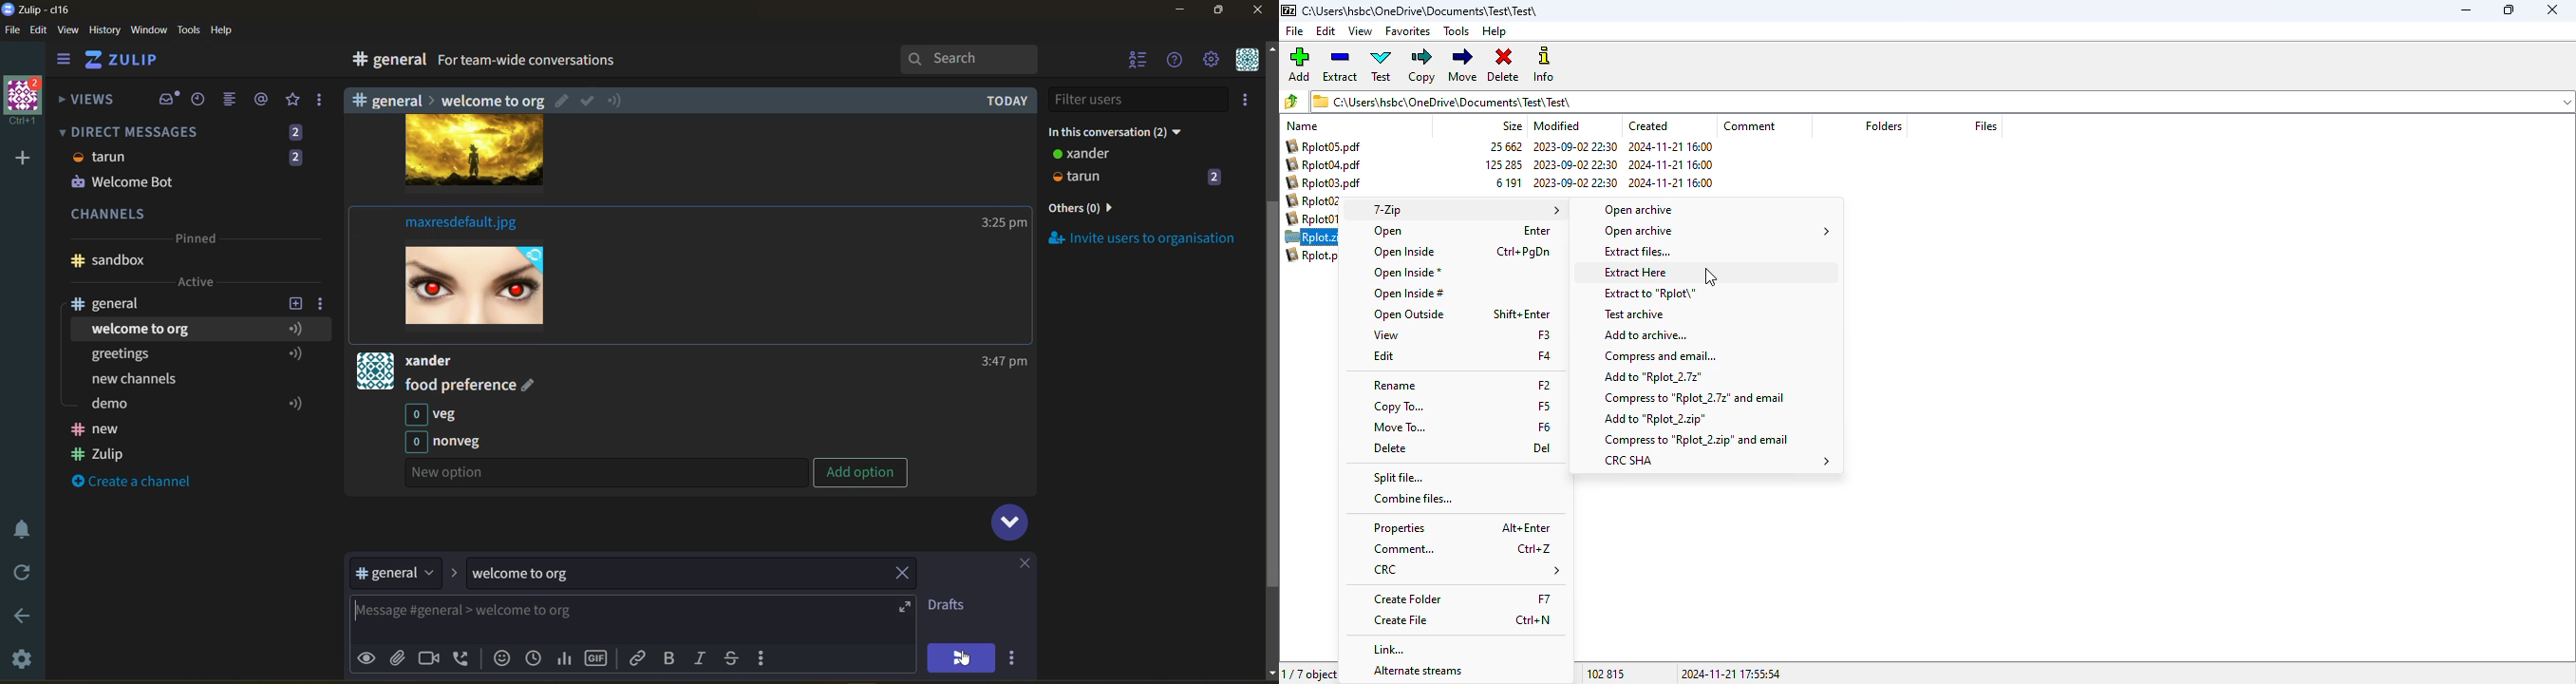  I want to click on invite users to organisation, so click(1143, 237).